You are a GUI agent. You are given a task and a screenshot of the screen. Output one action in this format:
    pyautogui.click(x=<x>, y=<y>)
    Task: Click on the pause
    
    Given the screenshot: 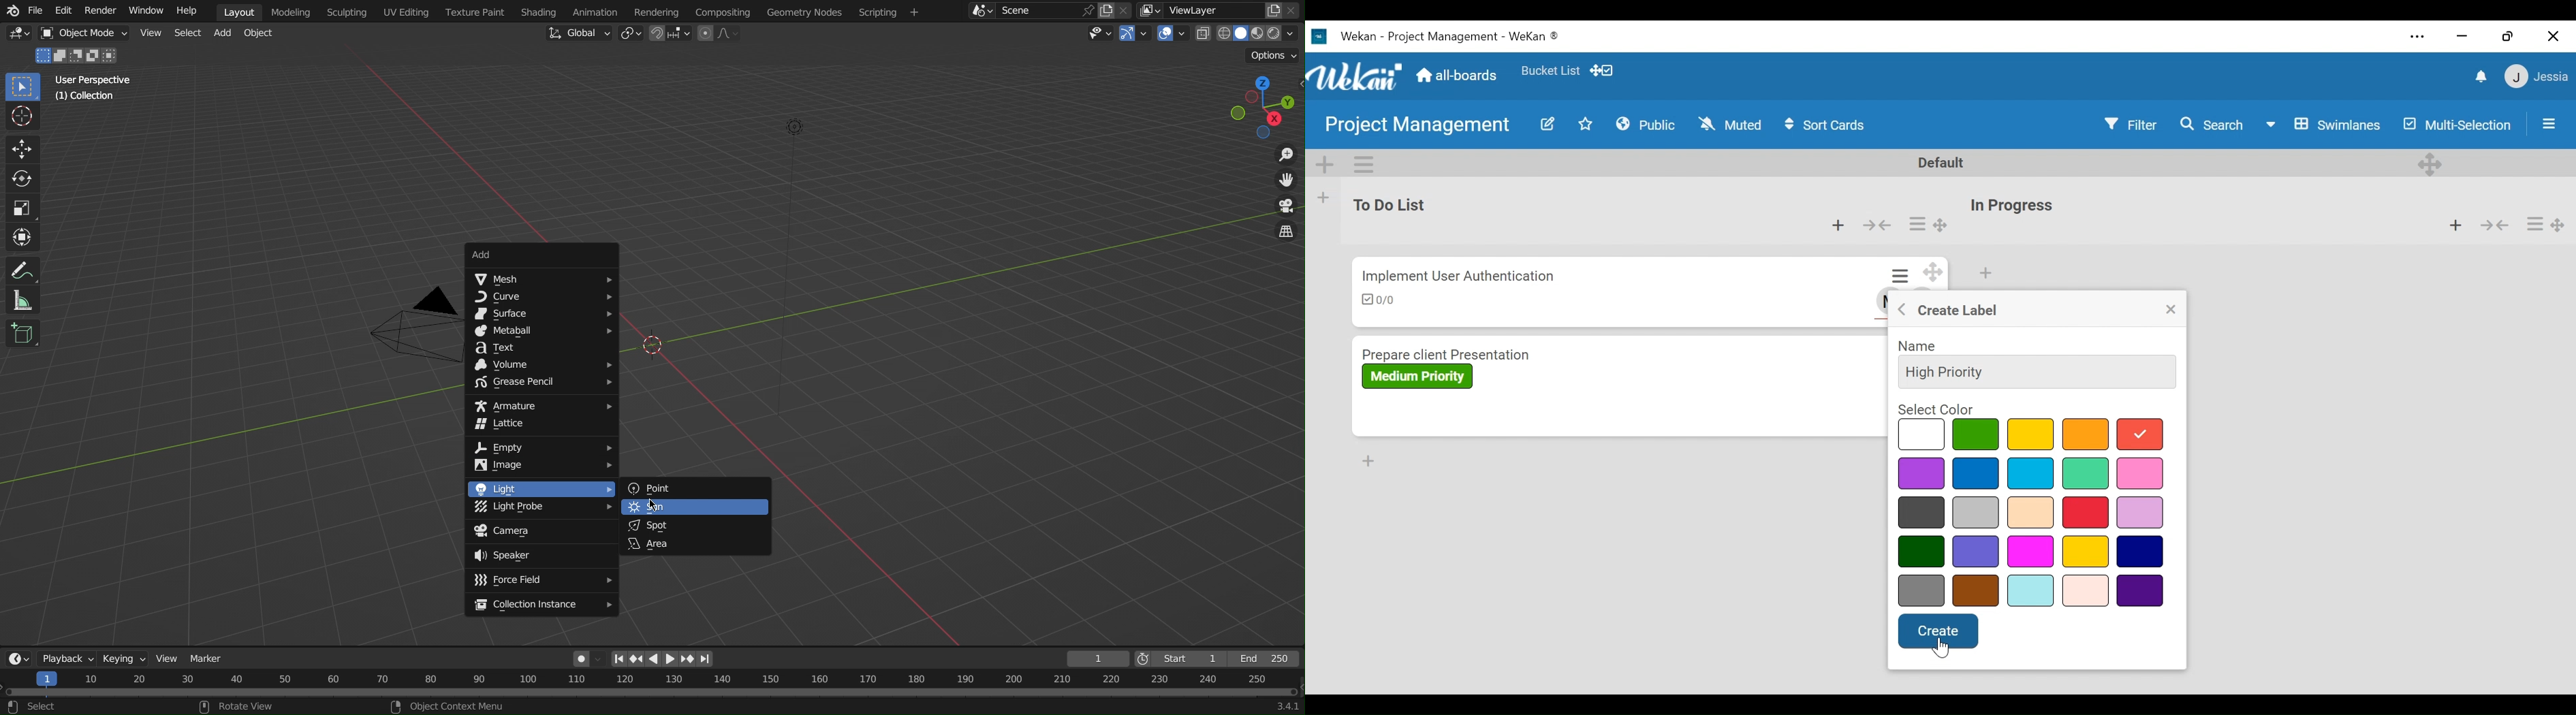 What is the action you would take?
    pyautogui.click(x=652, y=658)
    